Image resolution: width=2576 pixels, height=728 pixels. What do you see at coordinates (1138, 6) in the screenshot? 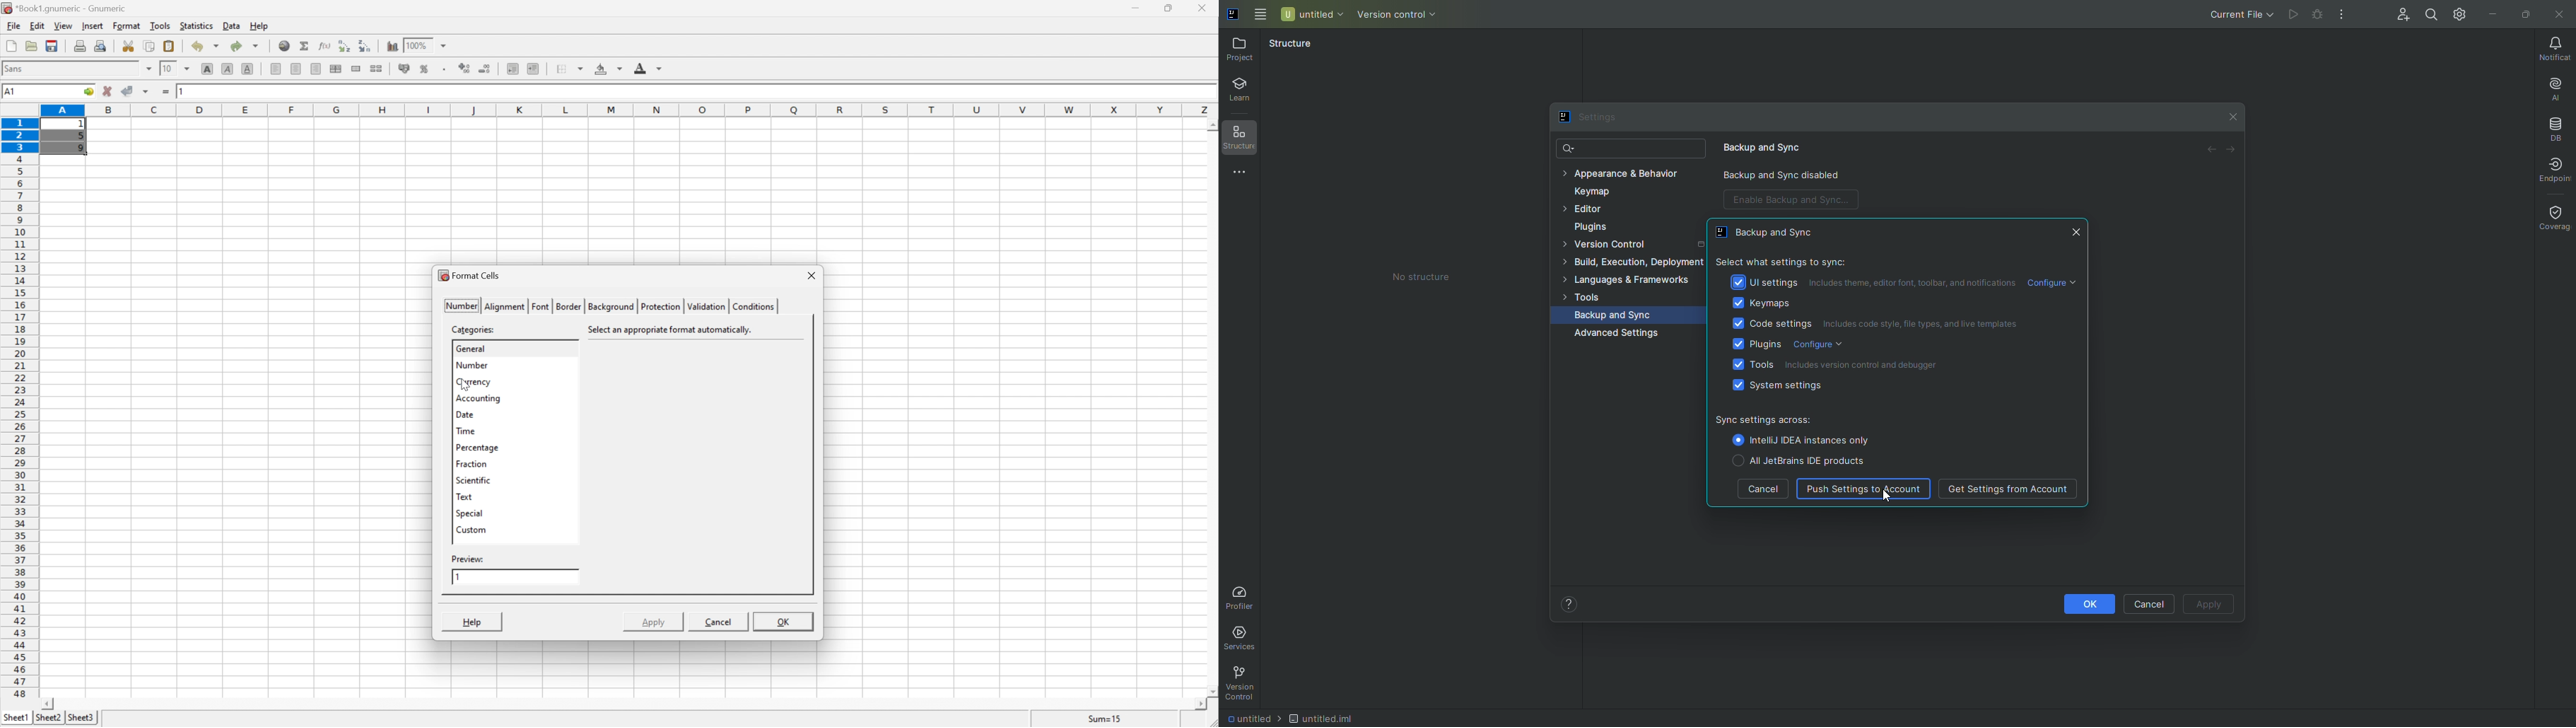
I see `minimize` at bounding box center [1138, 6].